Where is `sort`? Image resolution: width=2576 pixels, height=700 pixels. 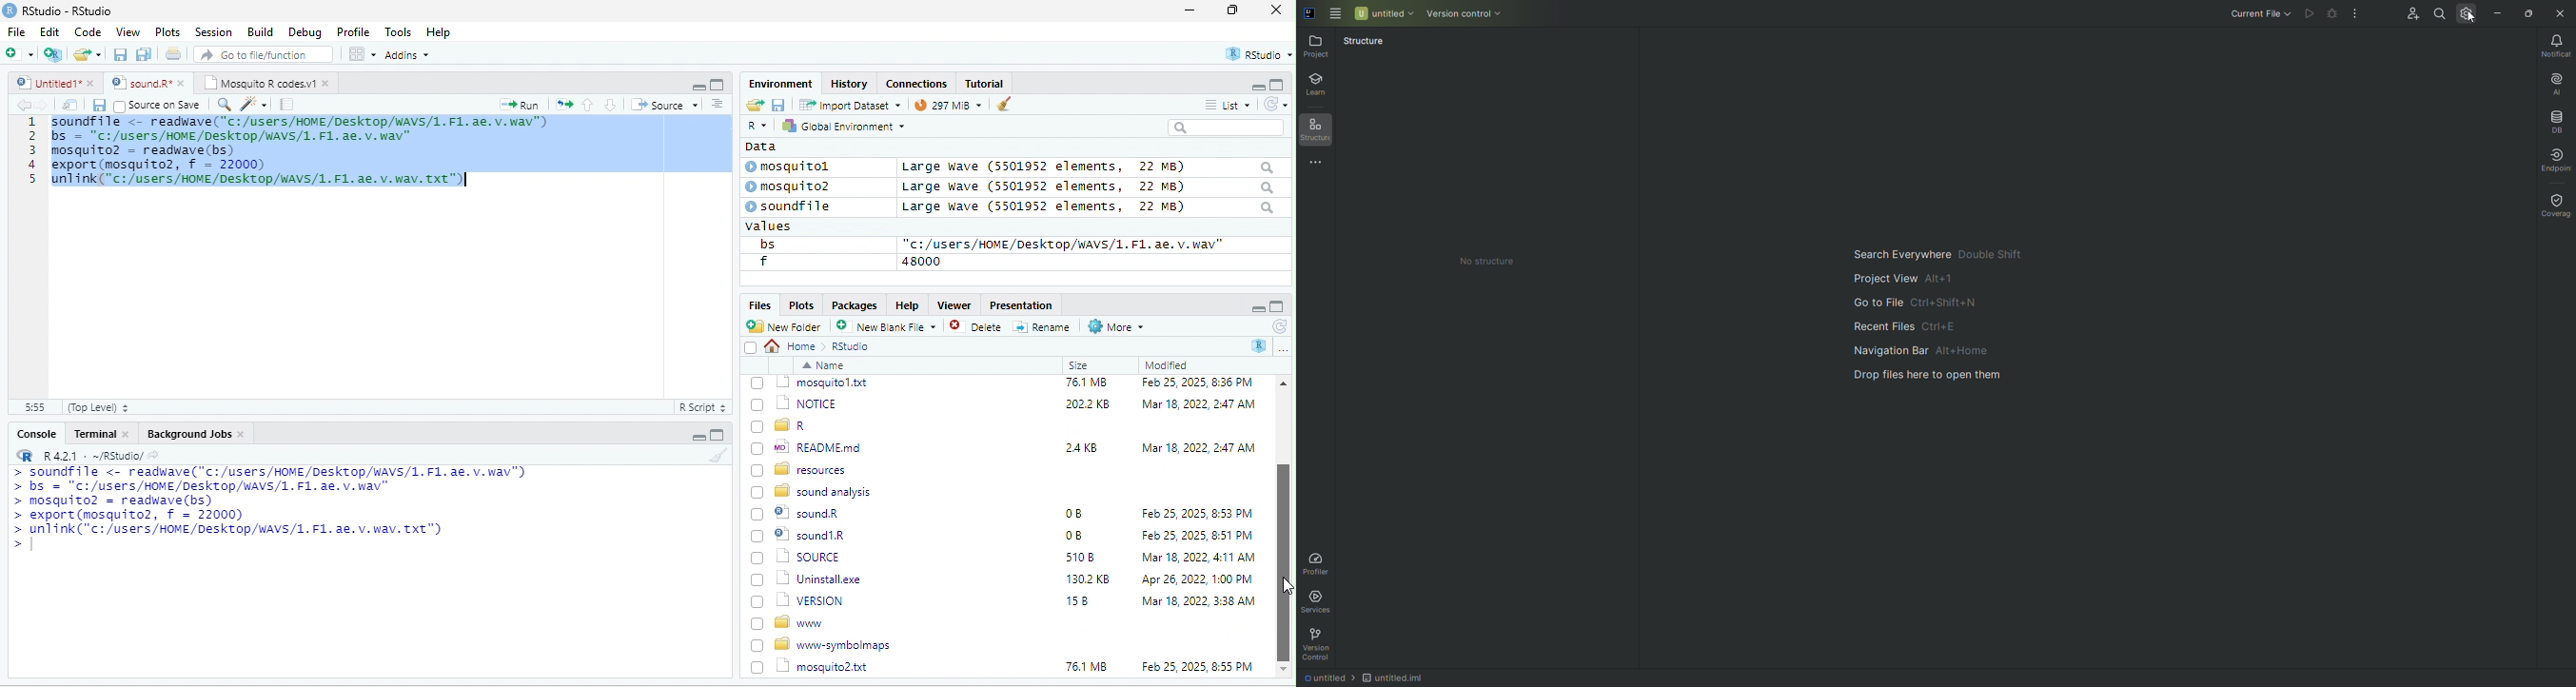
sort is located at coordinates (717, 103).